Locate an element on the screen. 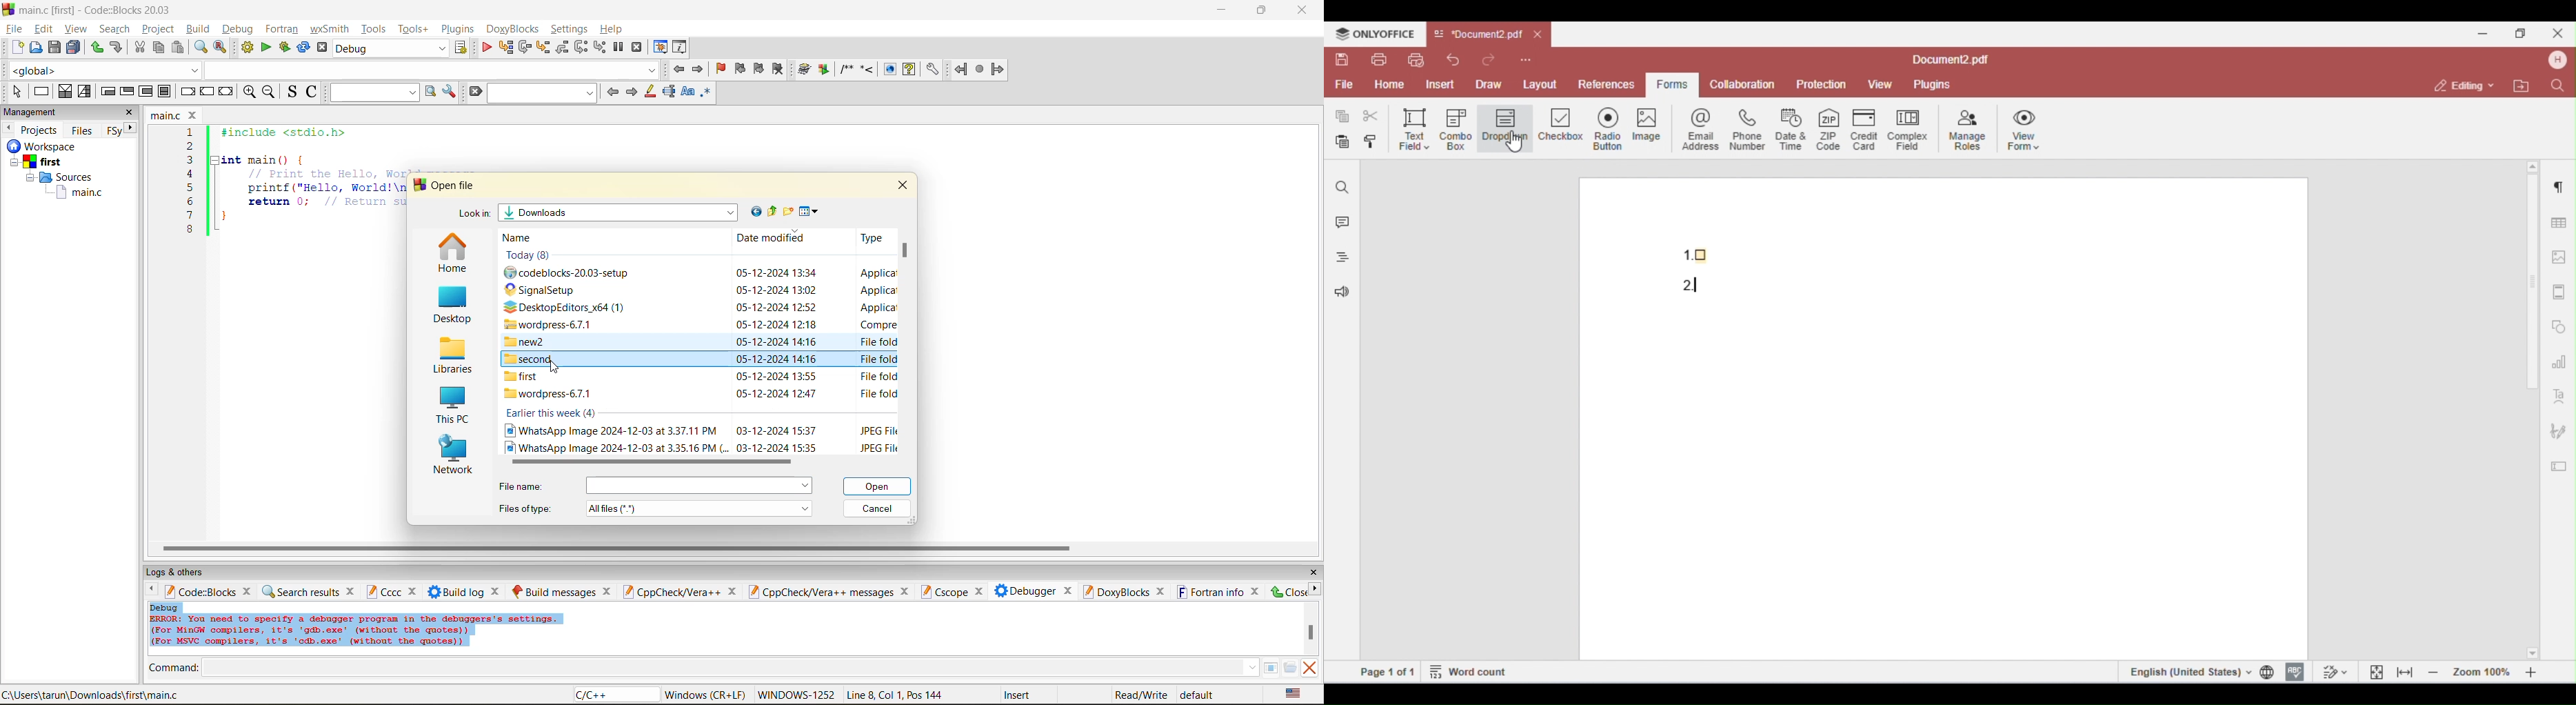 The width and height of the screenshot is (2576, 728). vertical scroll bar is located at coordinates (907, 254).